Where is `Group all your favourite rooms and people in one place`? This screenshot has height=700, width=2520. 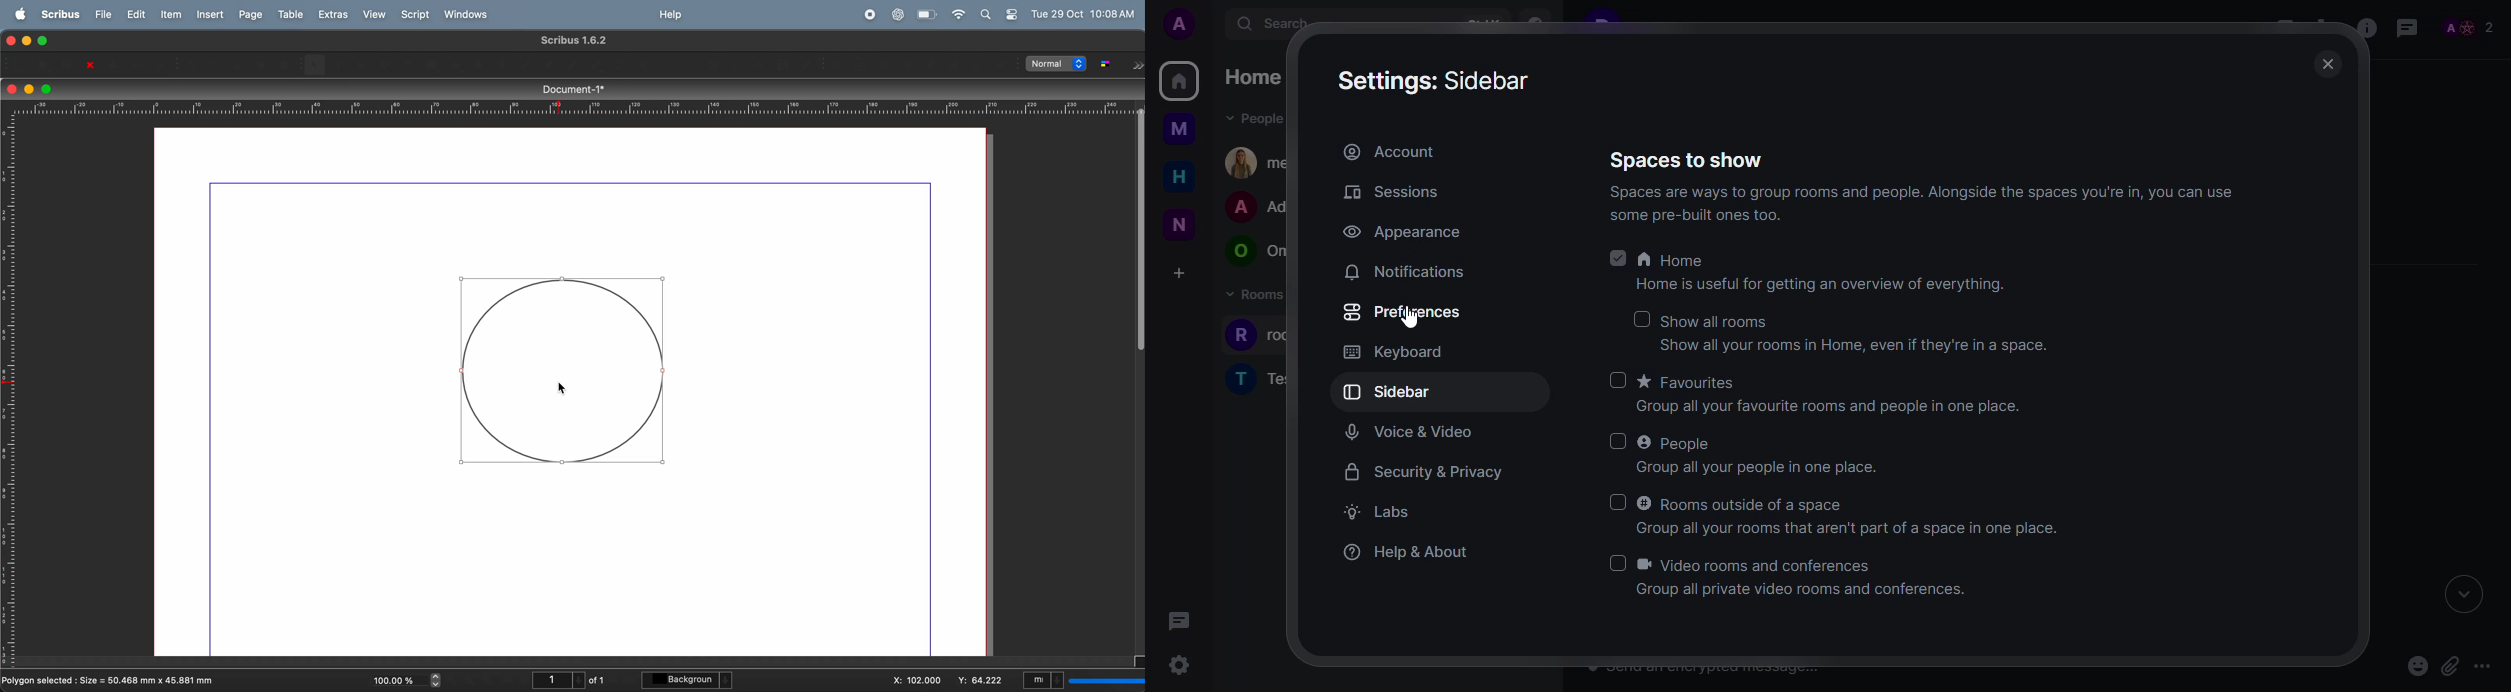 Group all your favourite rooms and people in one place is located at coordinates (1829, 407).